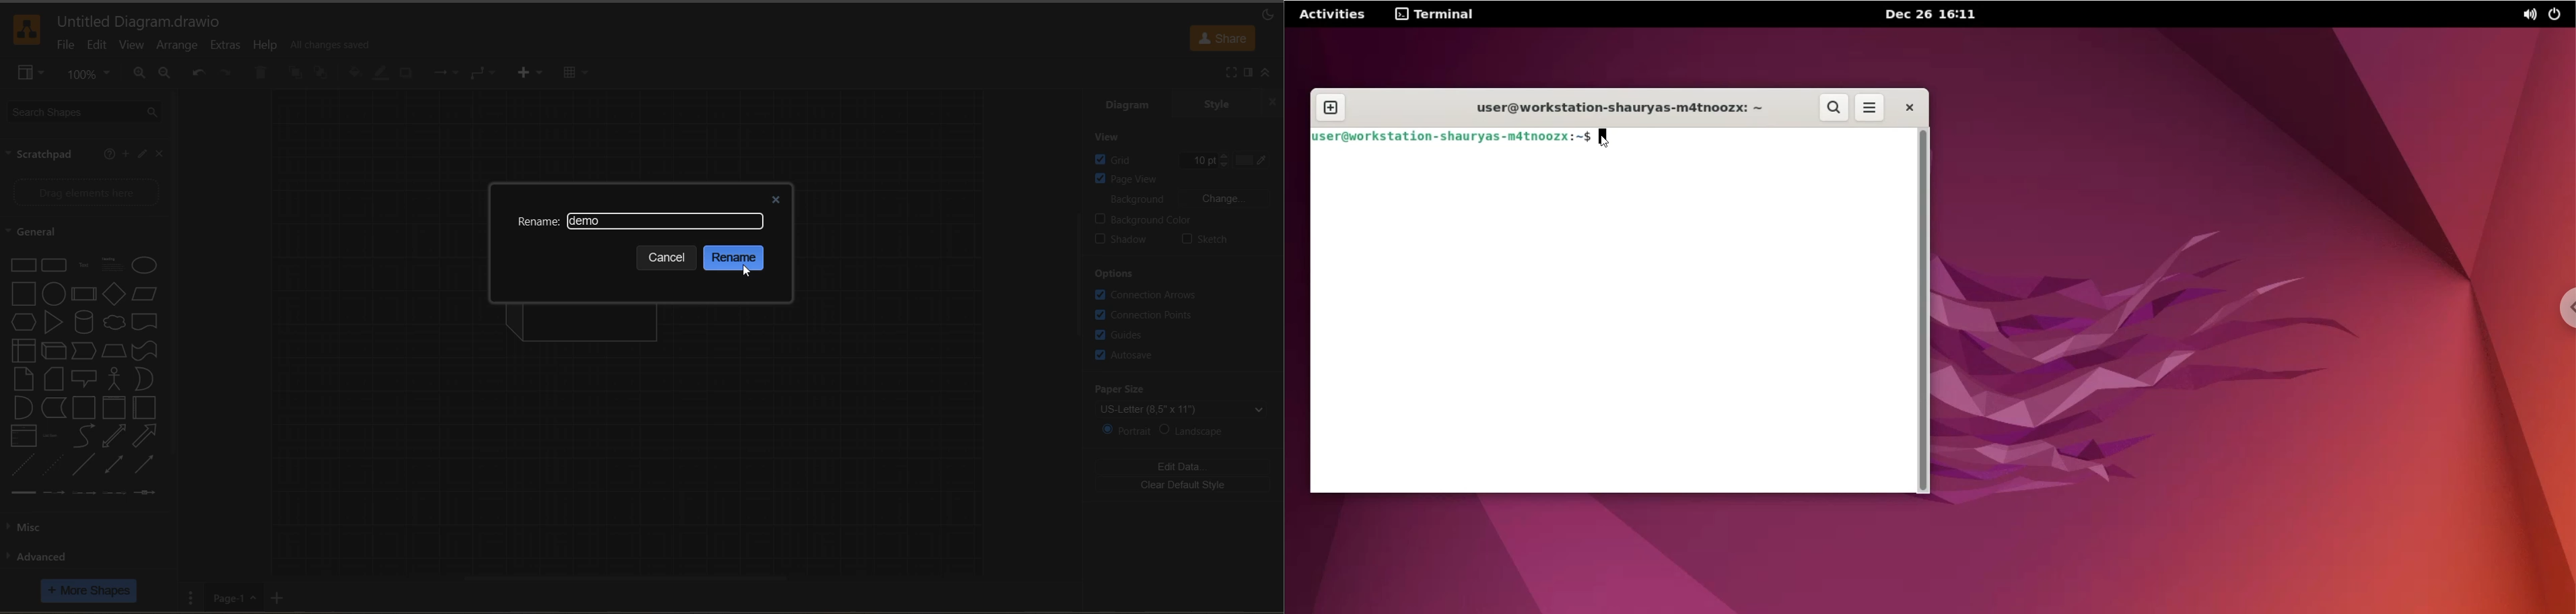 The height and width of the screenshot is (616, 2576). Describe the element at coordinates (100, 47) in the screenshot. I see `edit` at that location.